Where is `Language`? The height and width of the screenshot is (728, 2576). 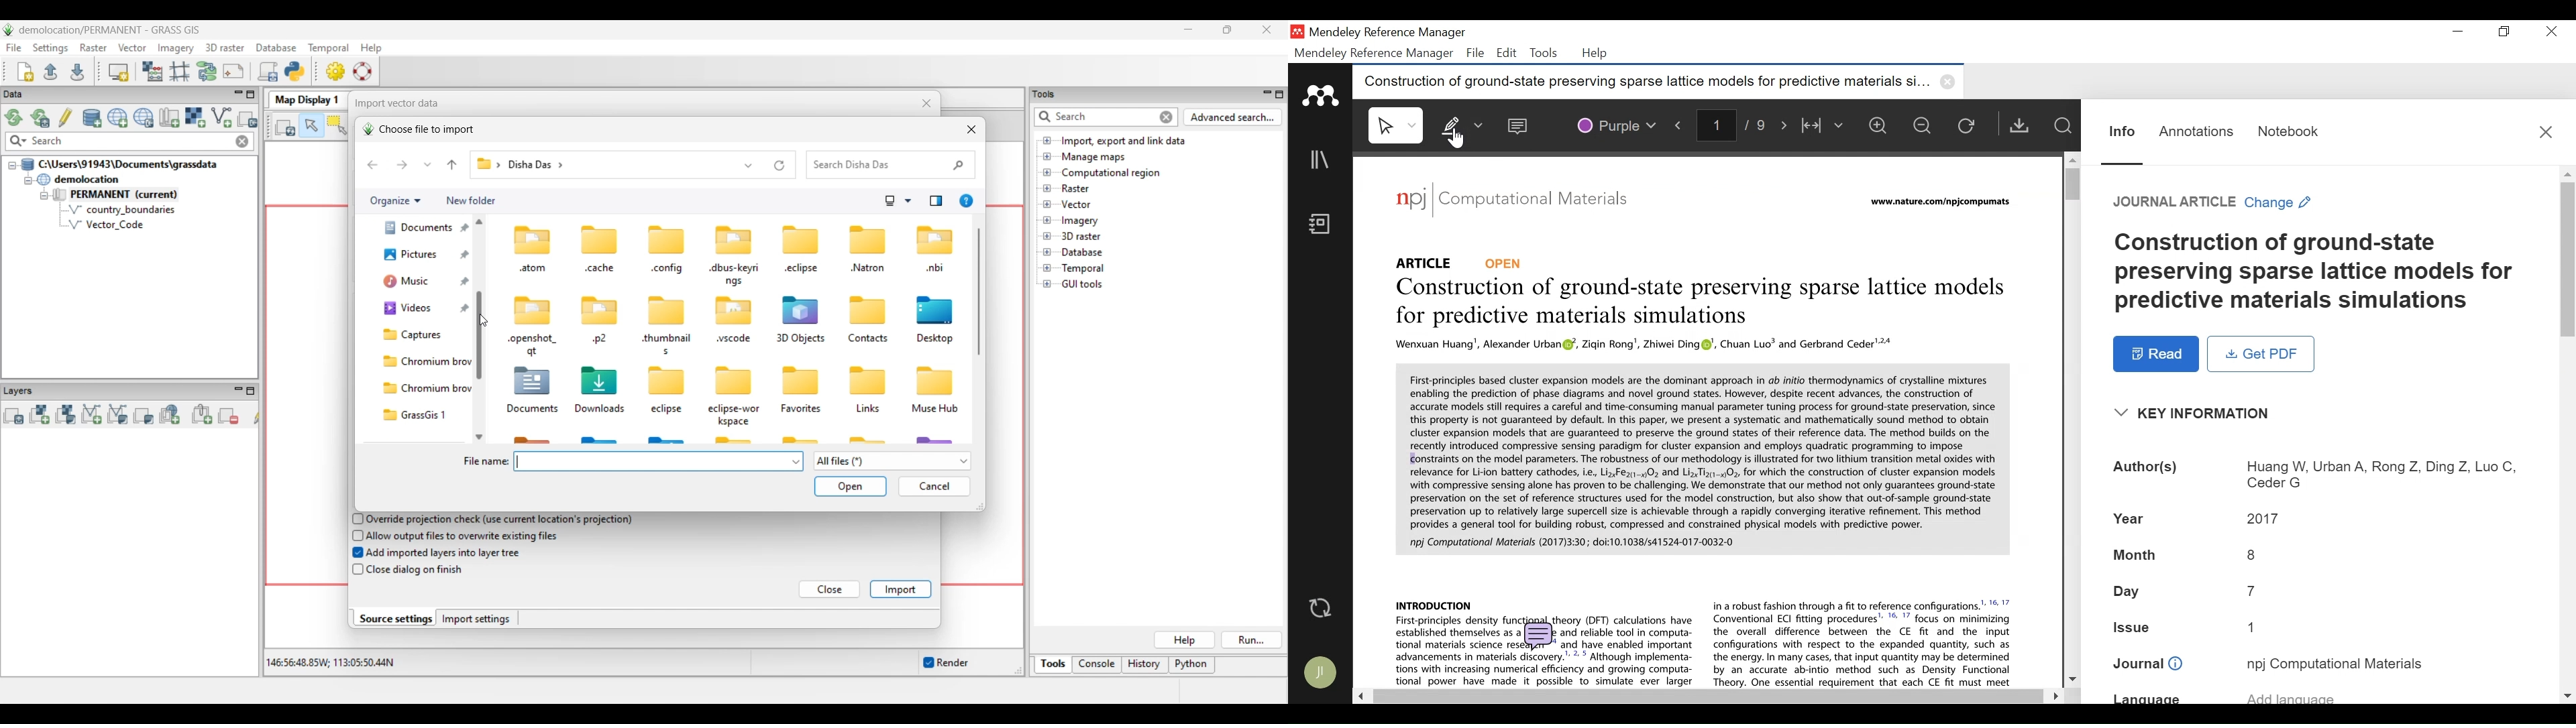
Language is located at coordinates (2291, 695).